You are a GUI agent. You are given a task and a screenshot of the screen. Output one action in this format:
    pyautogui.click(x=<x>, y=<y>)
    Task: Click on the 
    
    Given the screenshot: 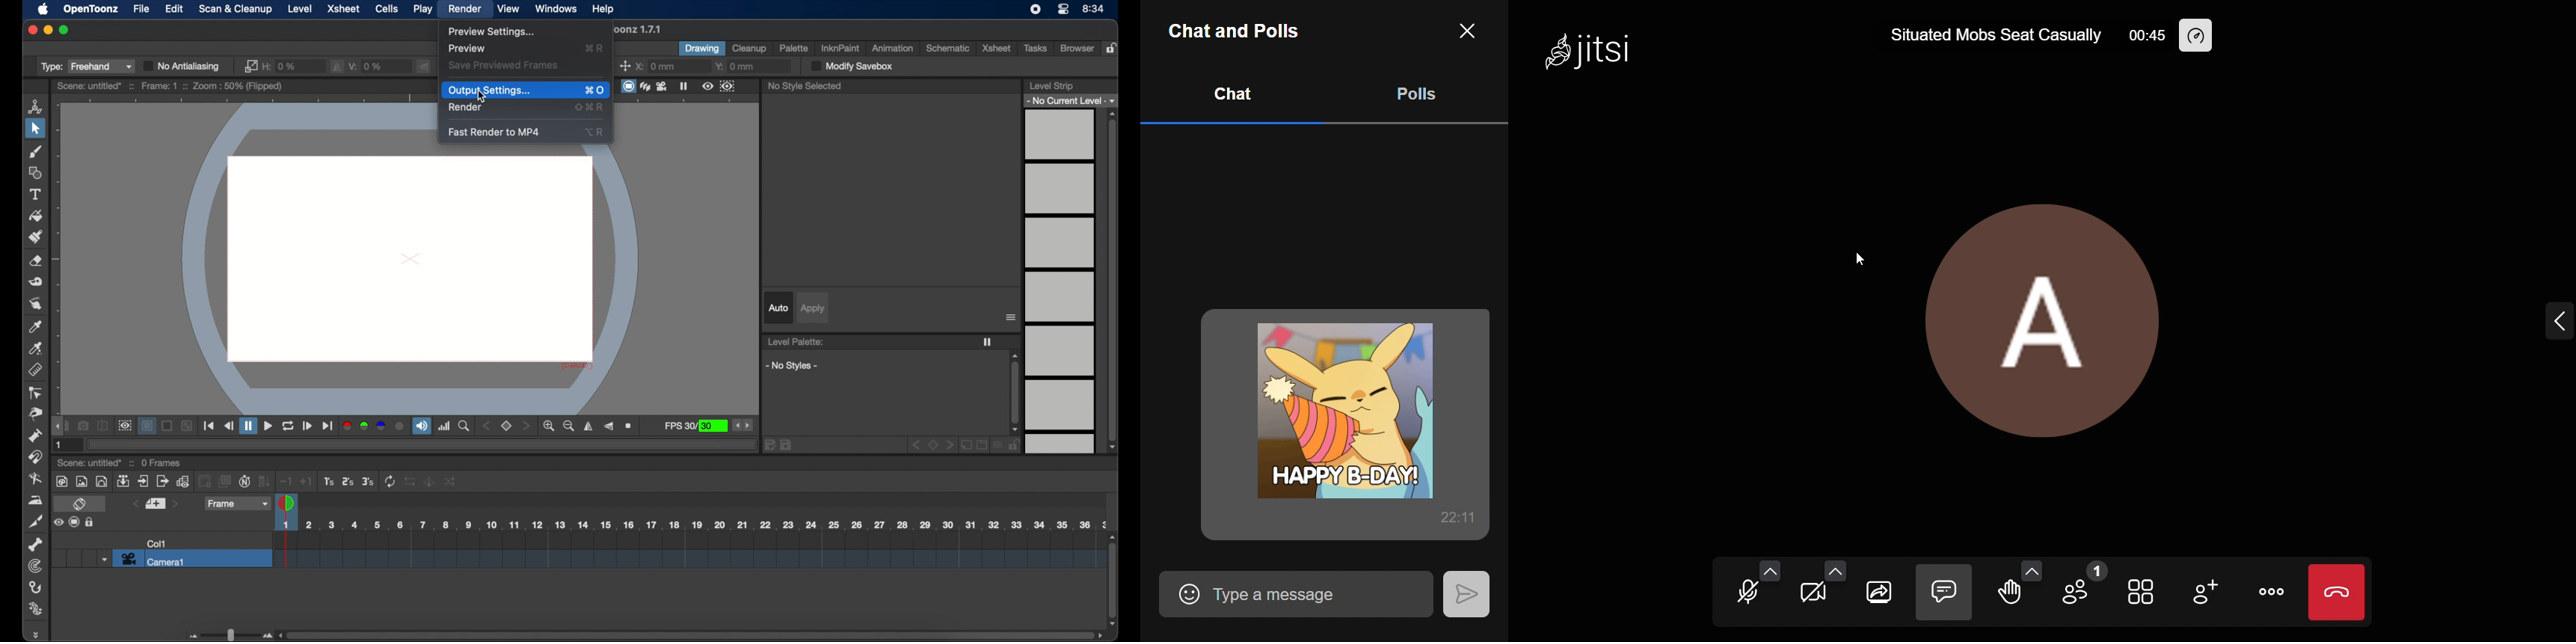 What is the action you would take?
    pyautogui.click(x=918, y=445)
    